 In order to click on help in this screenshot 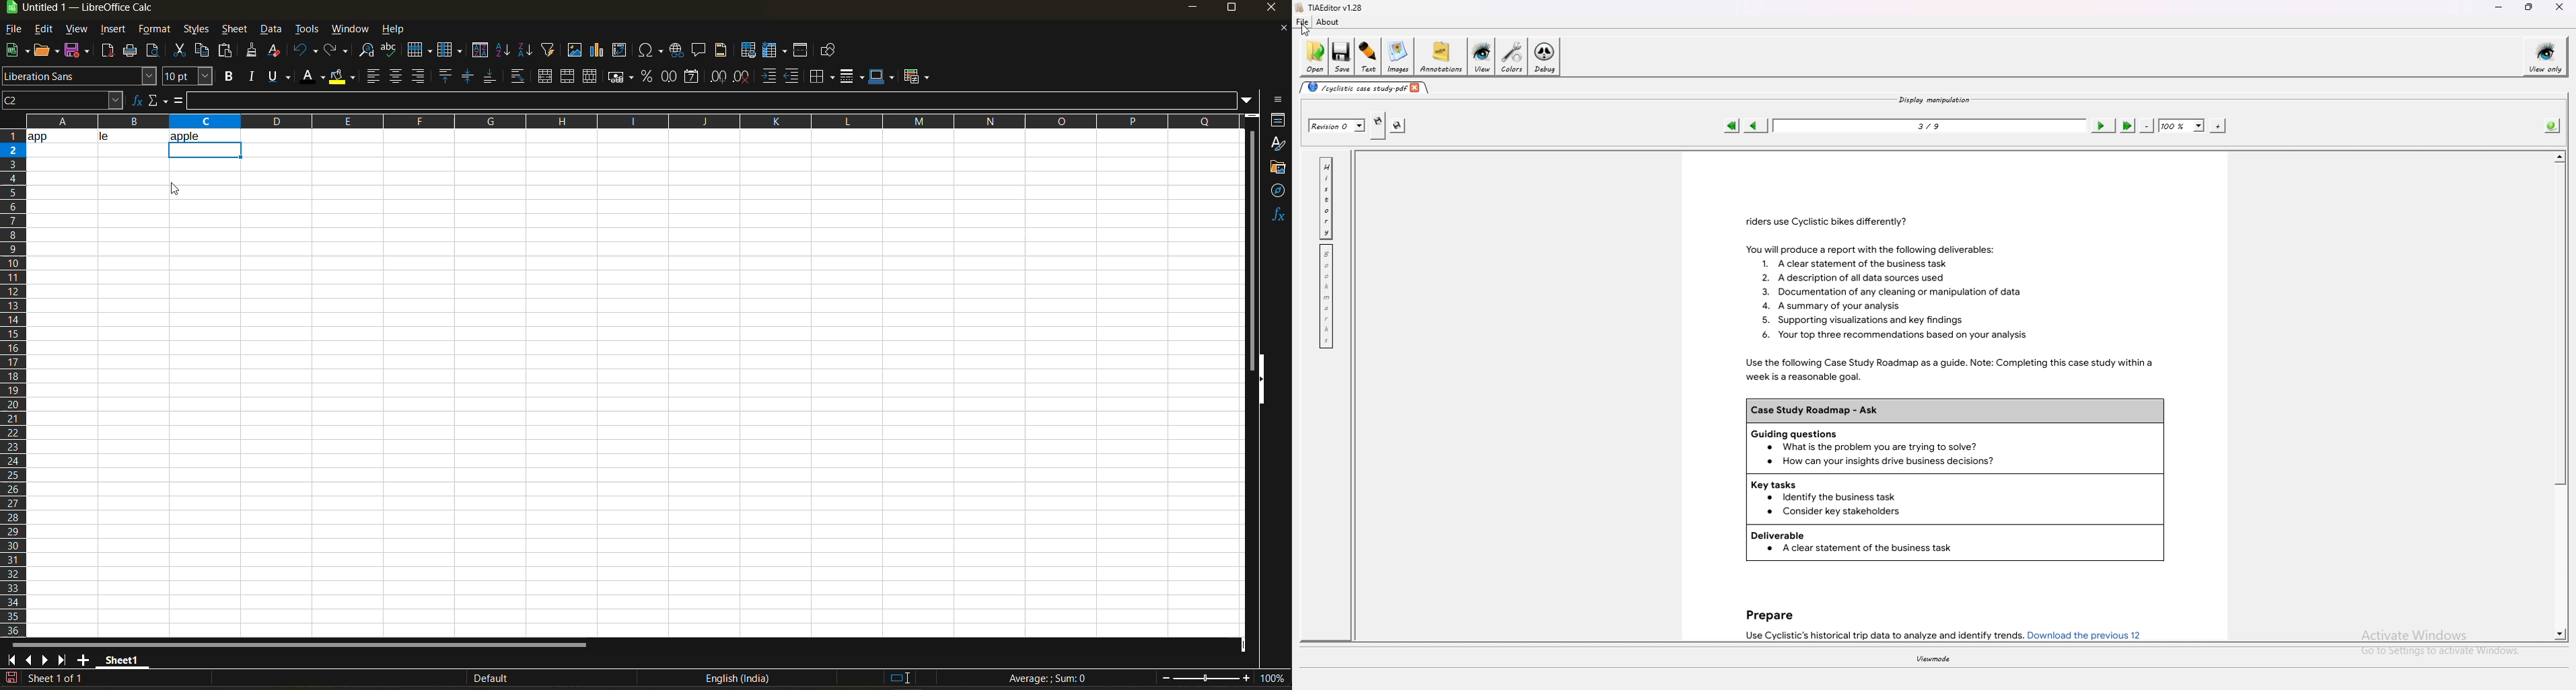, I will do `click(398, 30)`.